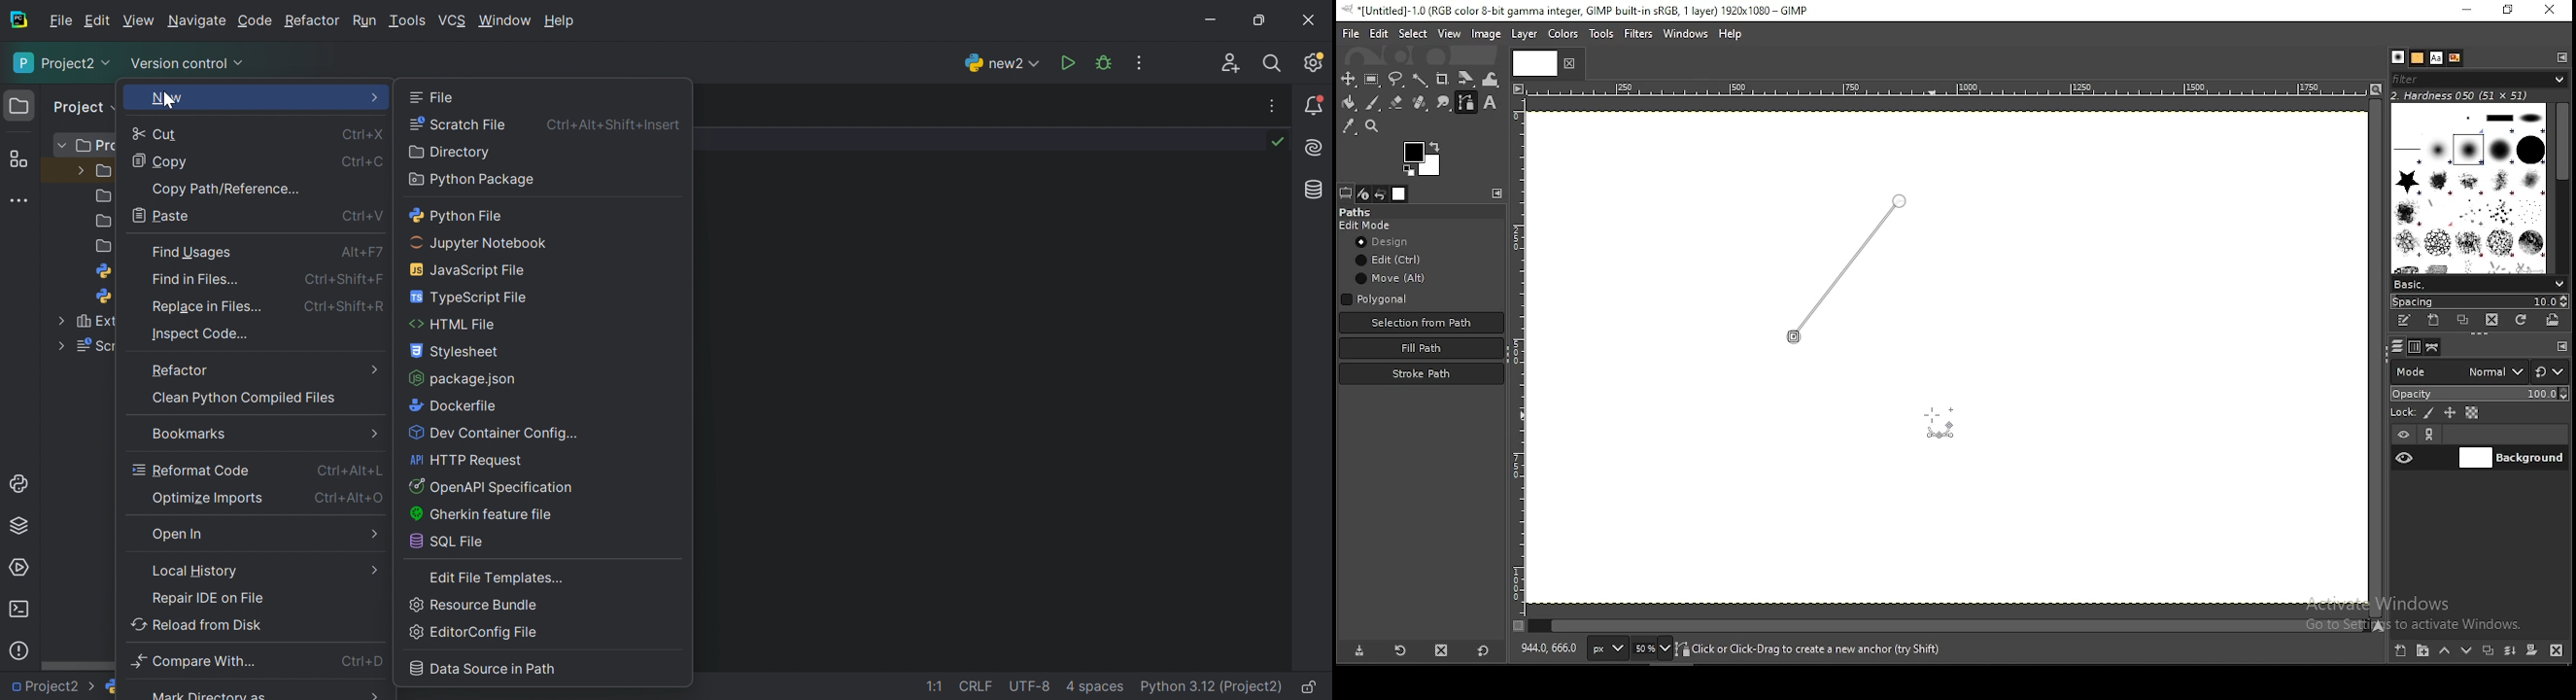 The height and width of the screenshot is (700, 2576). I want to click on move layer one step up, so click(2447, 652).